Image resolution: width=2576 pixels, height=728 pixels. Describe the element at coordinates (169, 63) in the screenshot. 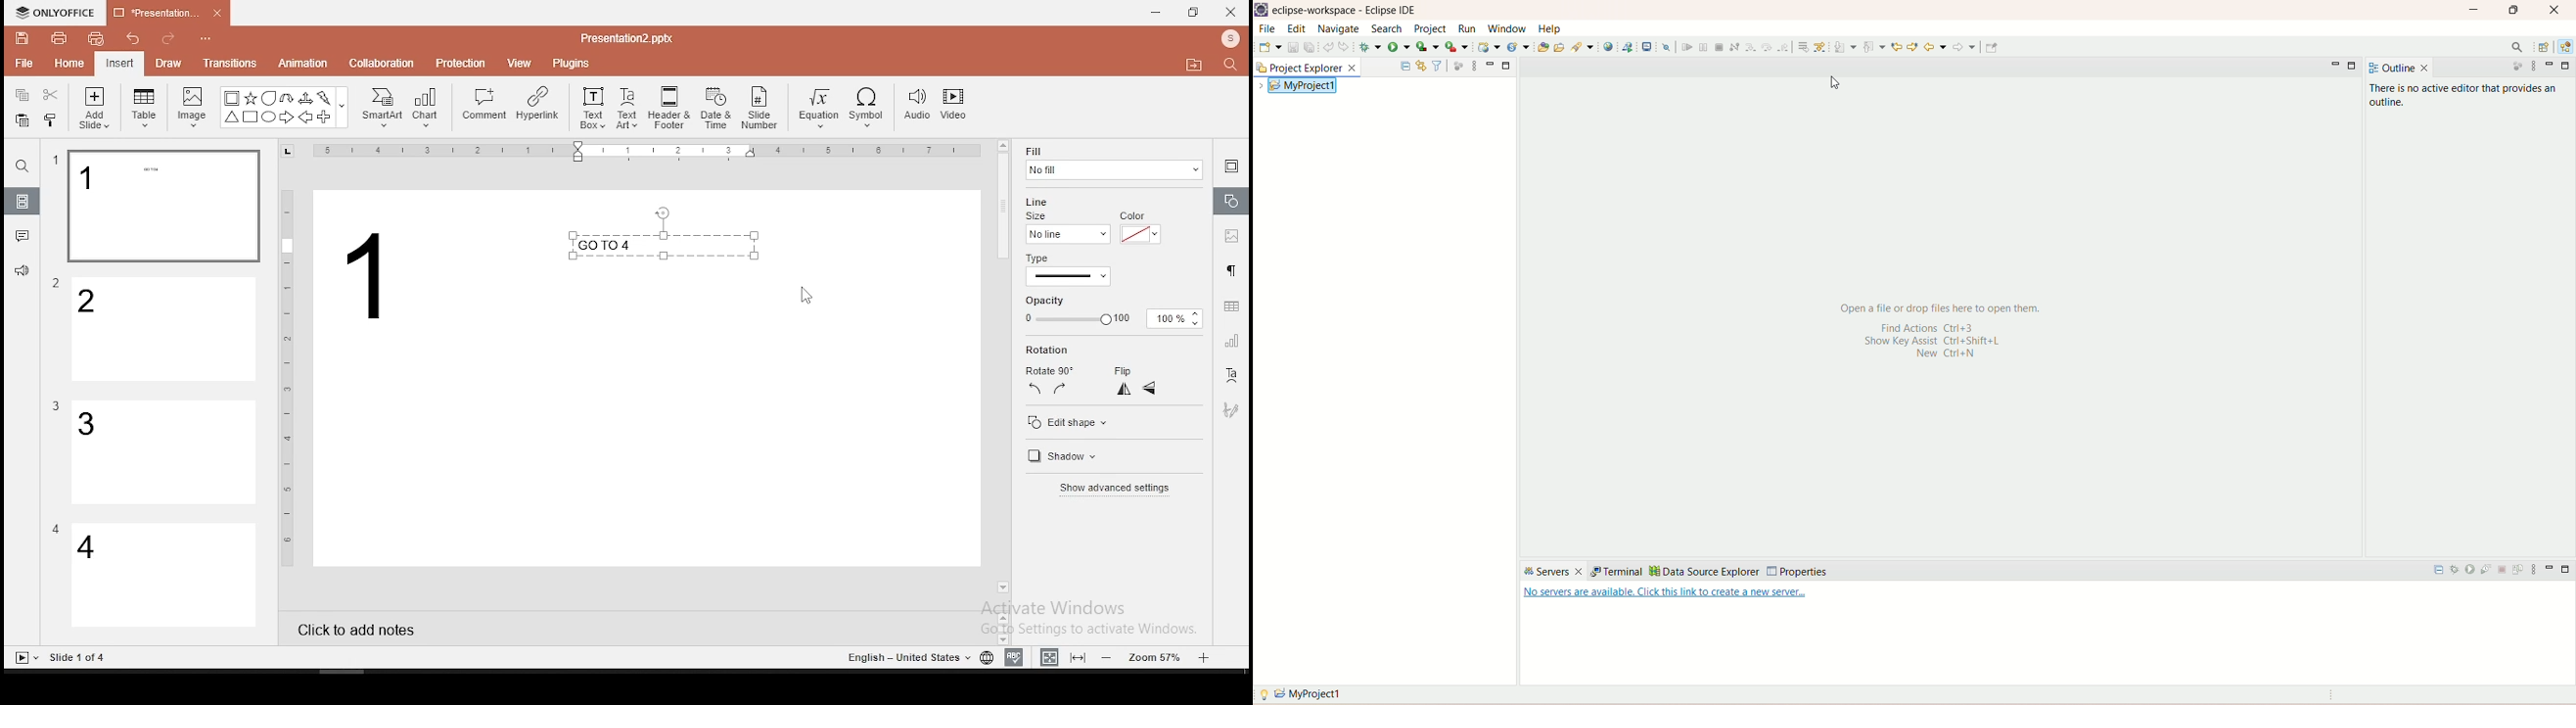

I see `draw` at that location.